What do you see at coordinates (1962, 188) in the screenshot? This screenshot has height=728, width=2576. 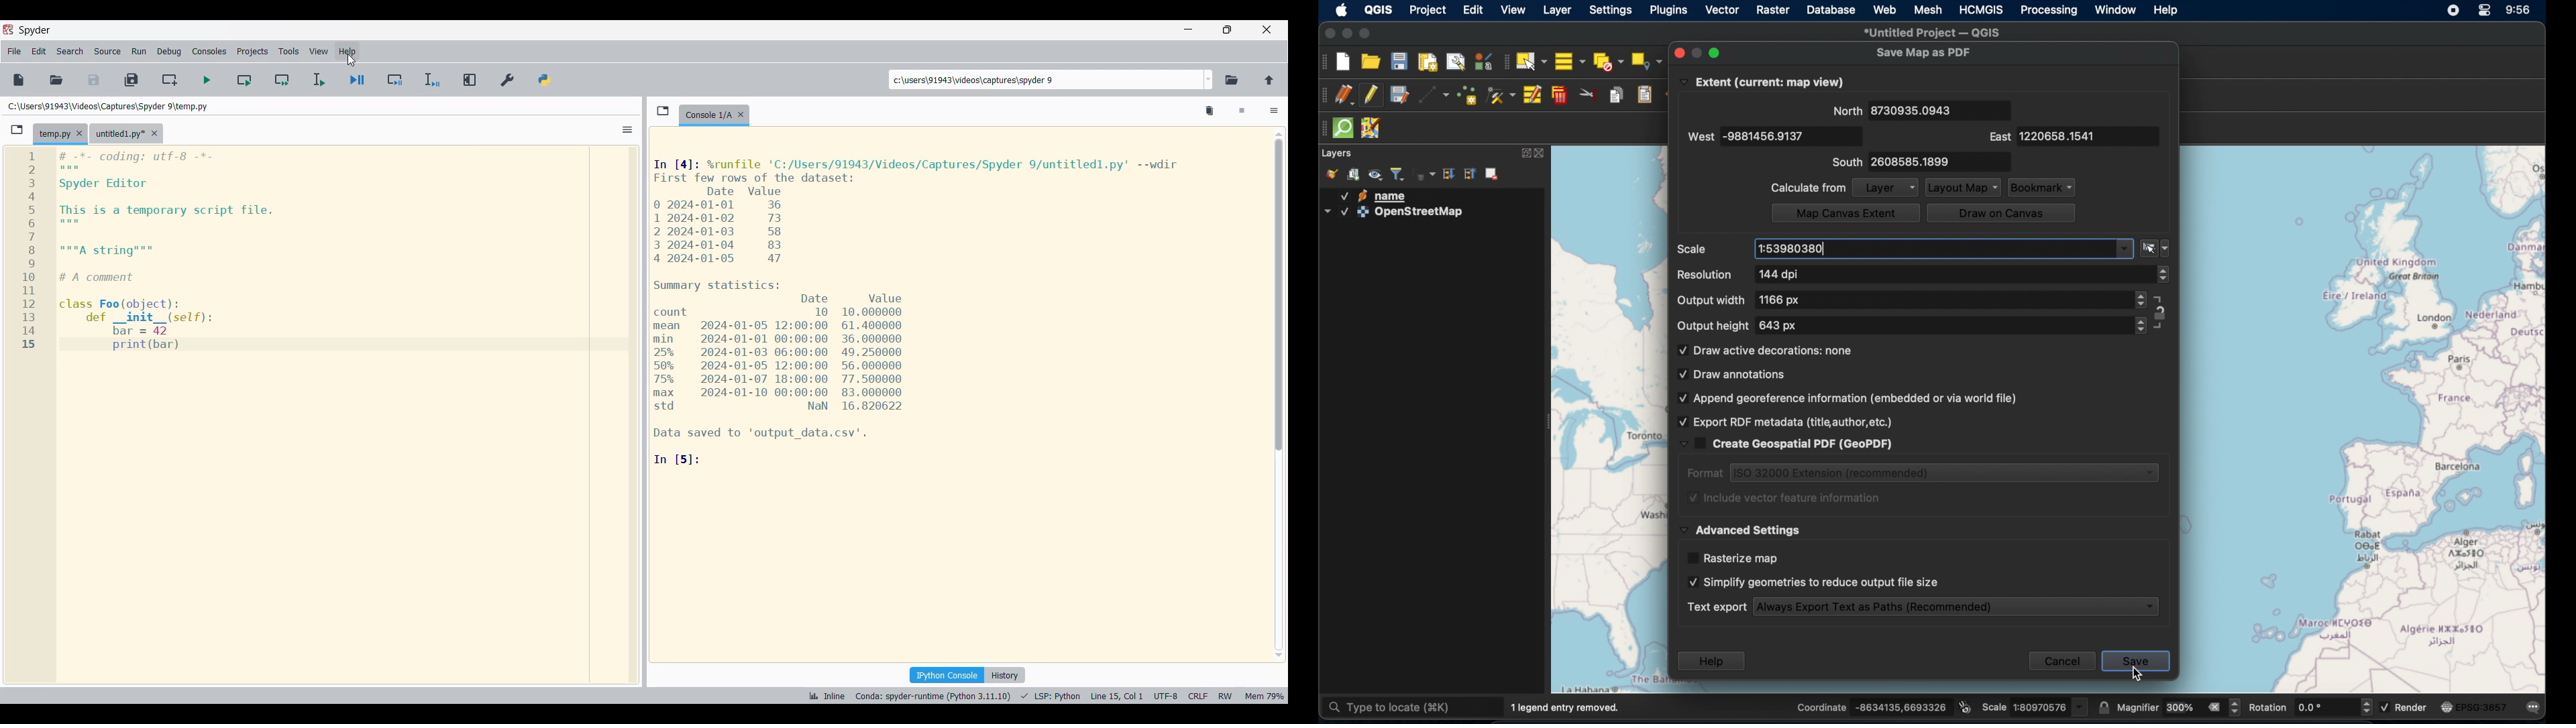 I see `layout map dropdown menu` at bounding box center [1962, 188].